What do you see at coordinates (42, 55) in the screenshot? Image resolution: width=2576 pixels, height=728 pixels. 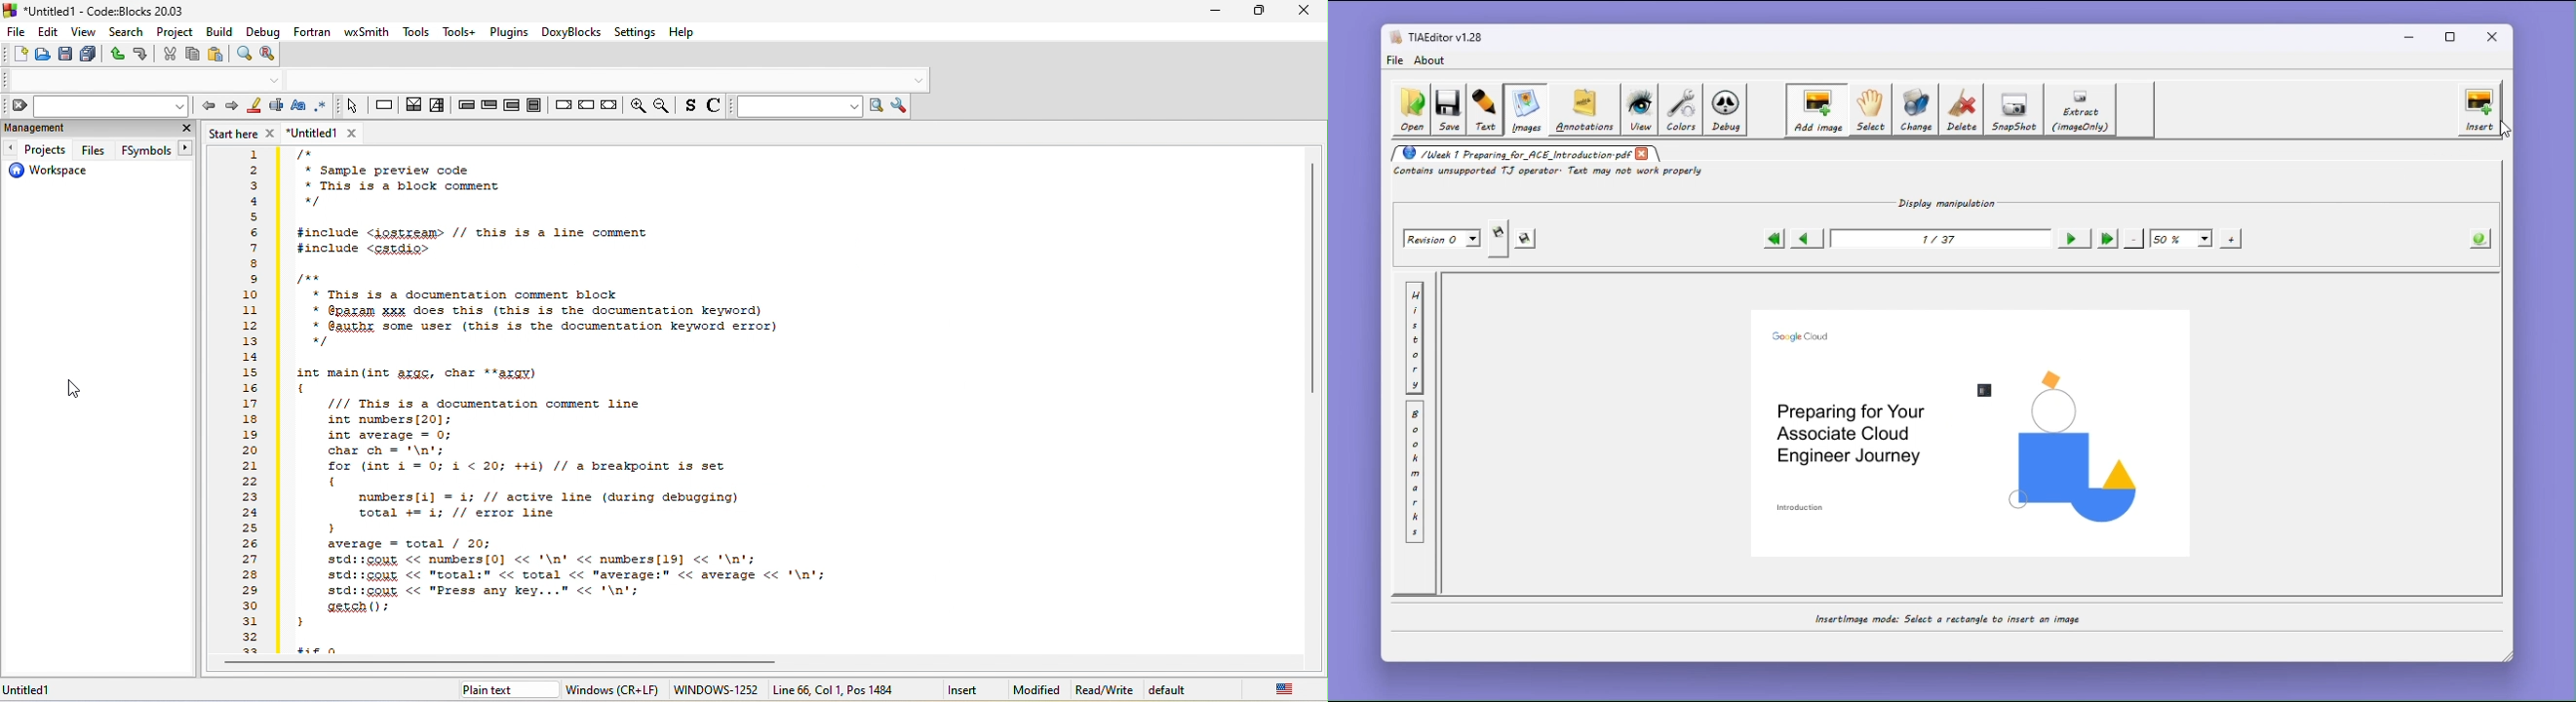 I see `open` at bounding box center [42, 55].